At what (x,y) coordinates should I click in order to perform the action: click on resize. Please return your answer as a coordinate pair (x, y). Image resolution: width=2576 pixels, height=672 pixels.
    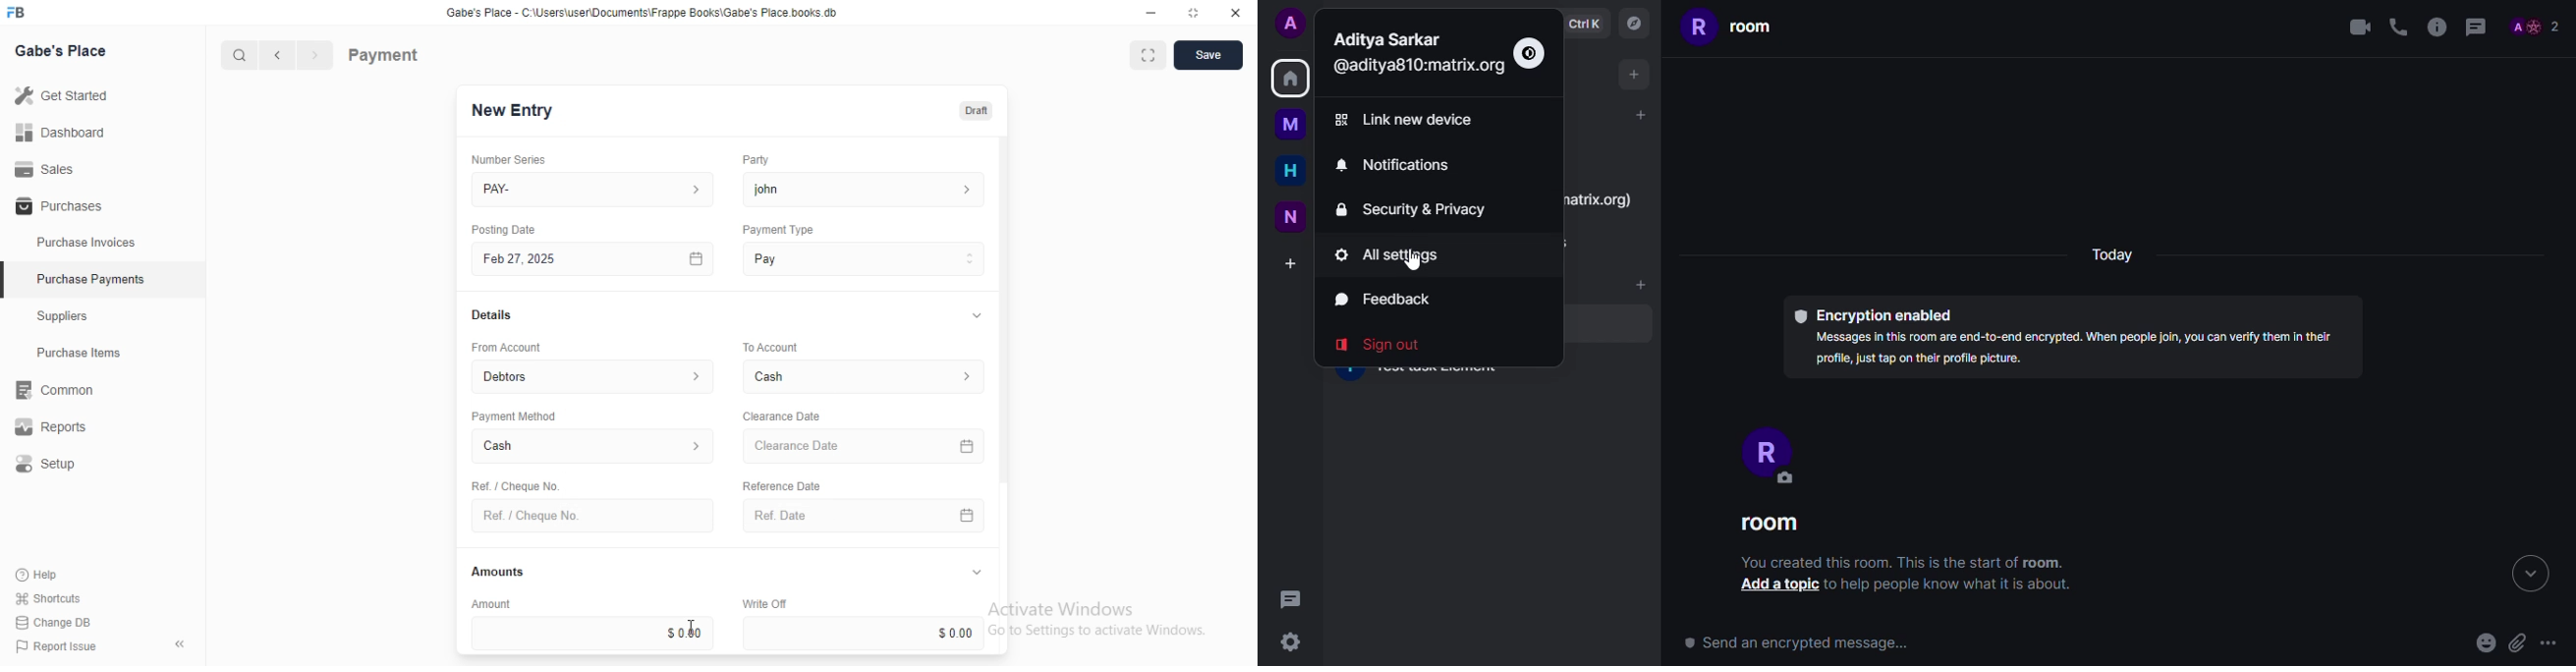
    Looking at the image, I should click on (1192, 13).